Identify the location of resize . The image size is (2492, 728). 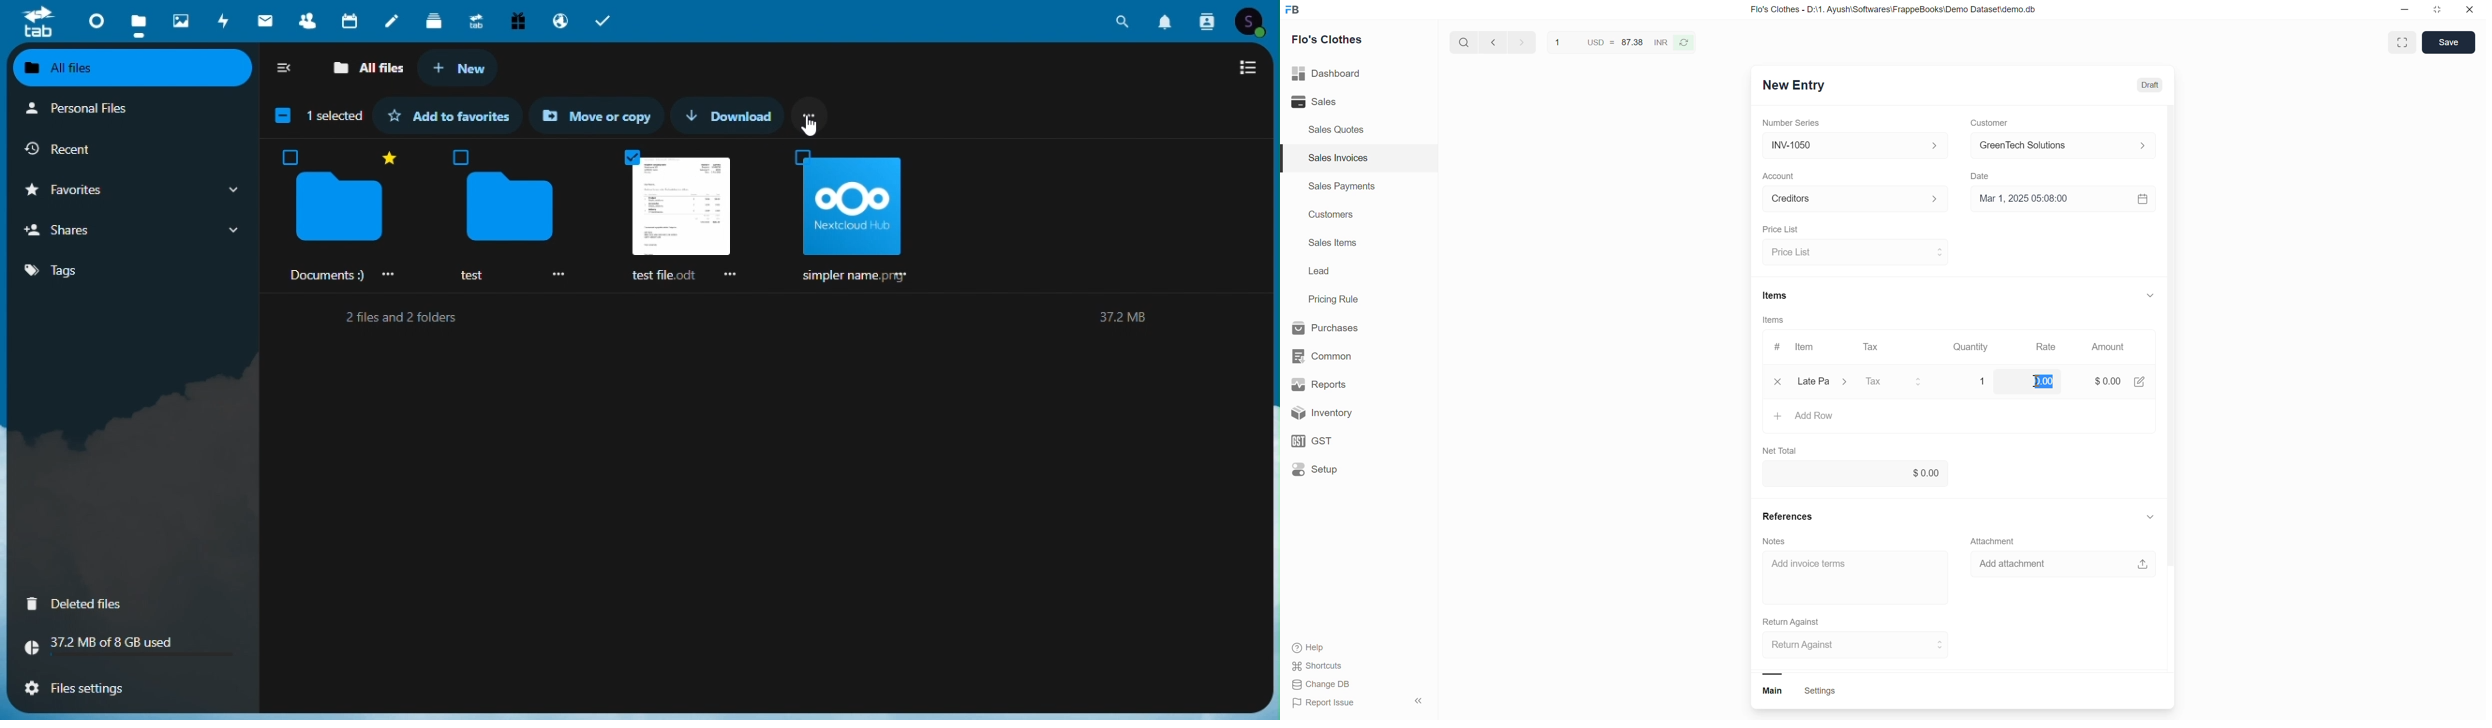
(2442, 12).